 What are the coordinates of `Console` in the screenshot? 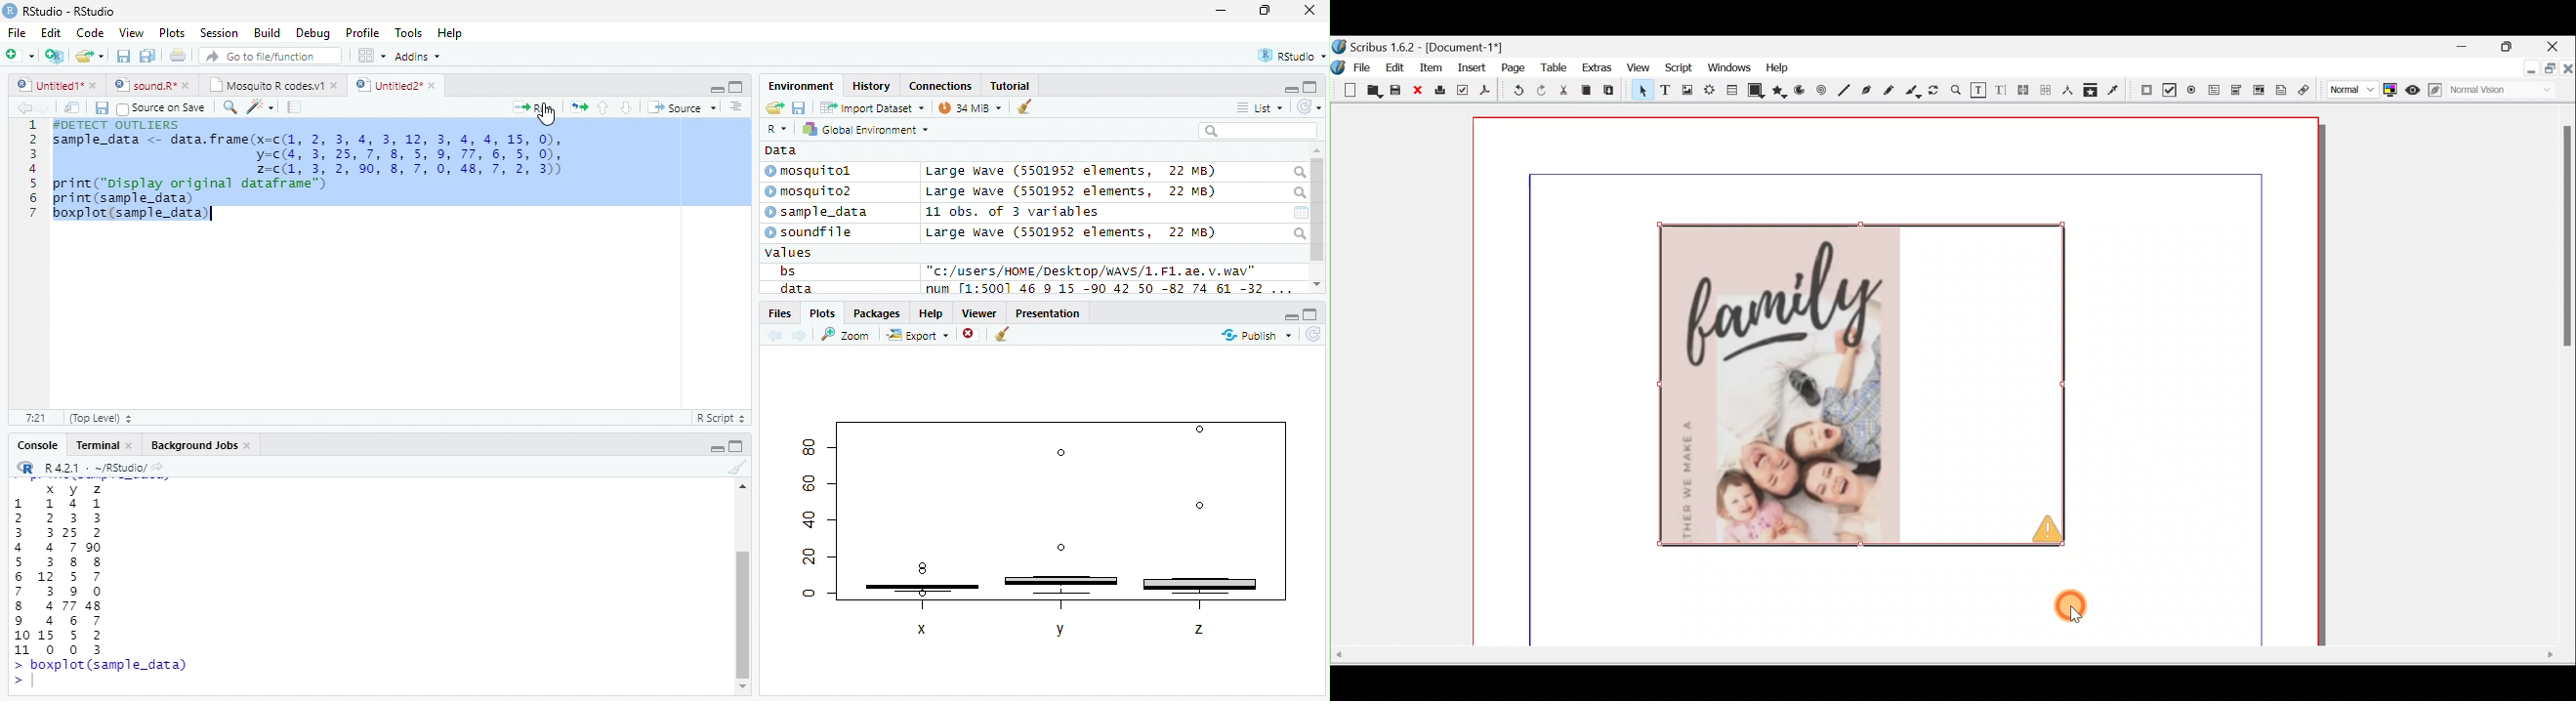 It's located at (34, 444).